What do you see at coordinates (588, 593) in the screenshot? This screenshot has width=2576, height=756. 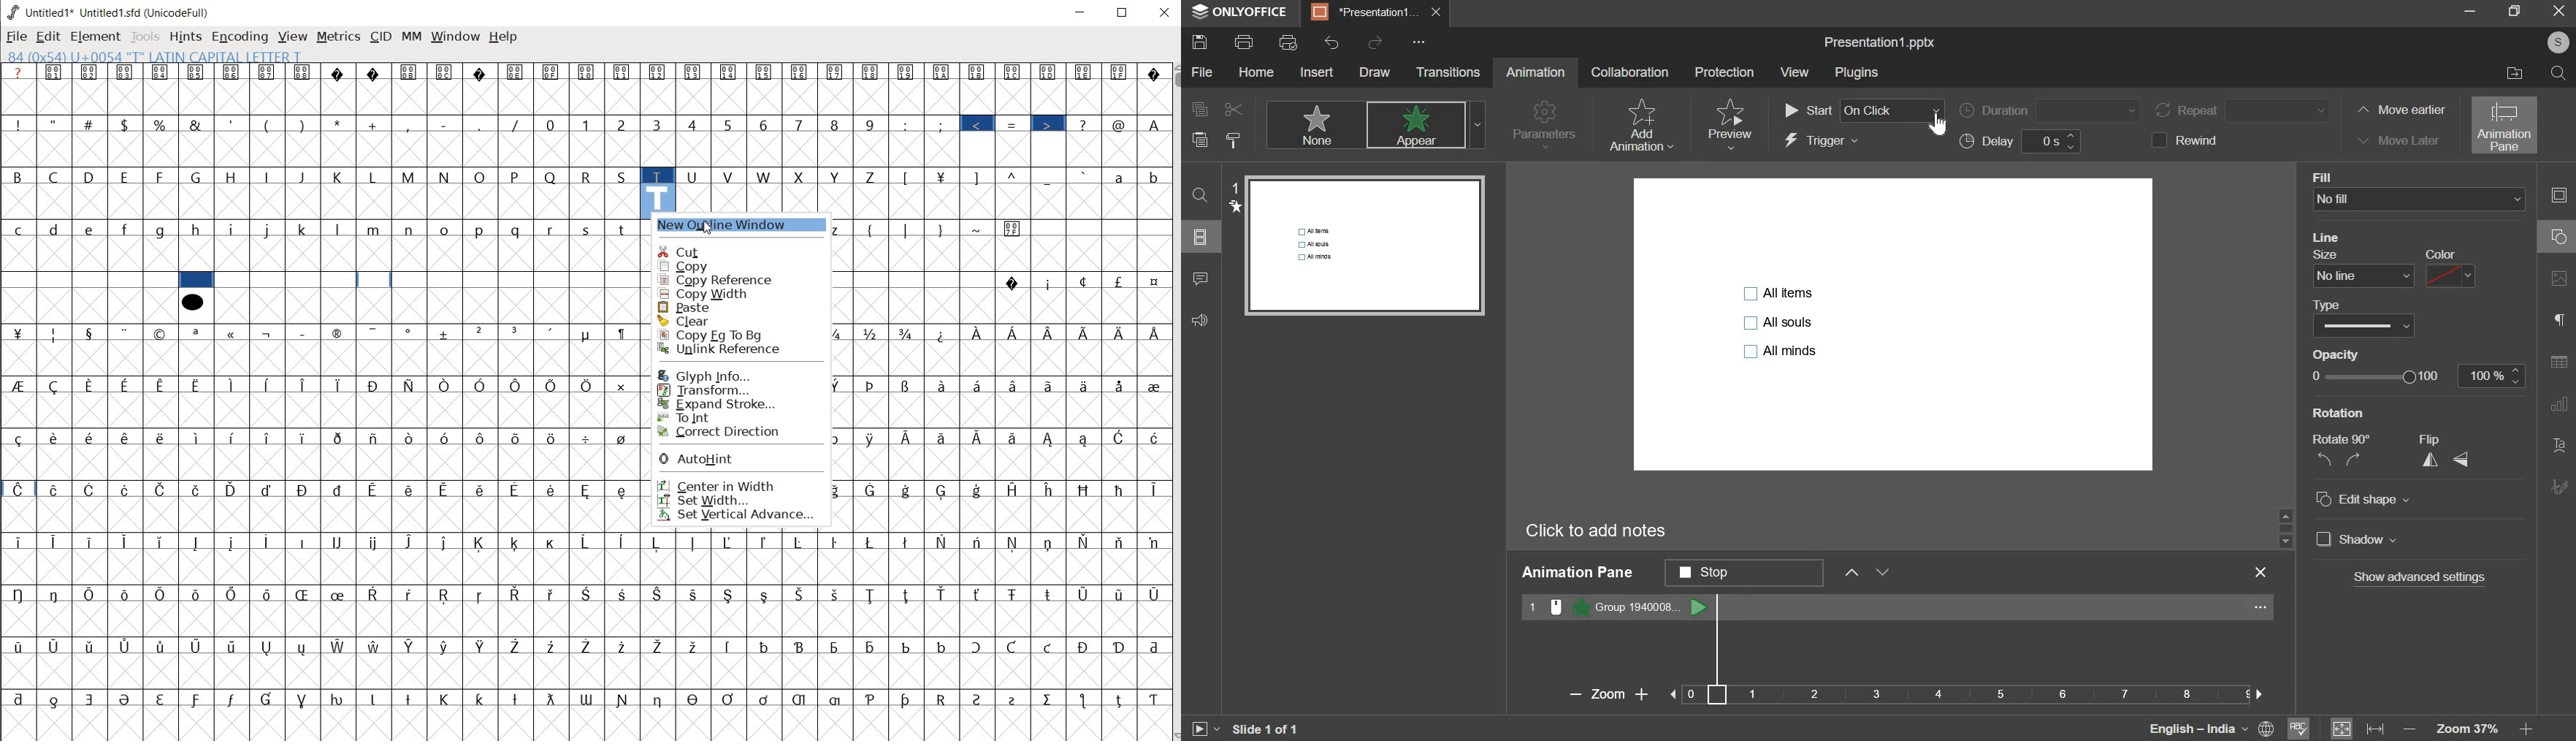 I see `Symbol` at bounding box center [588, 593].